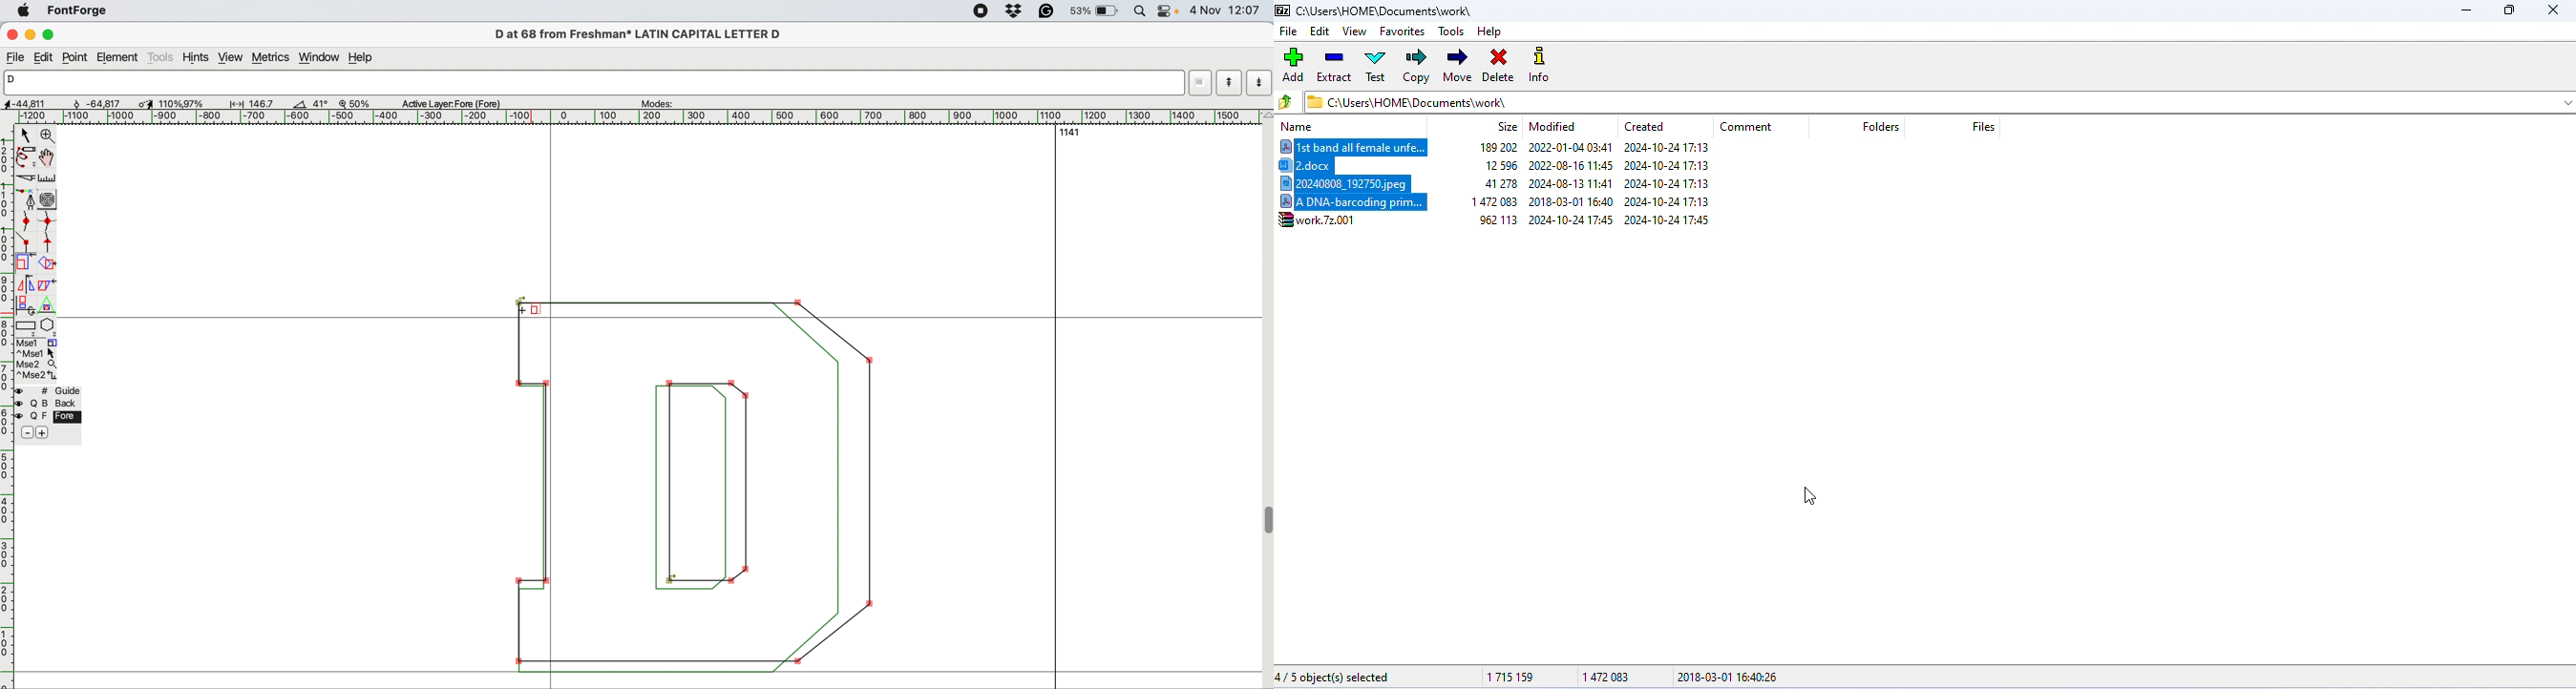  I want to click on minimize, so click(31, 35).